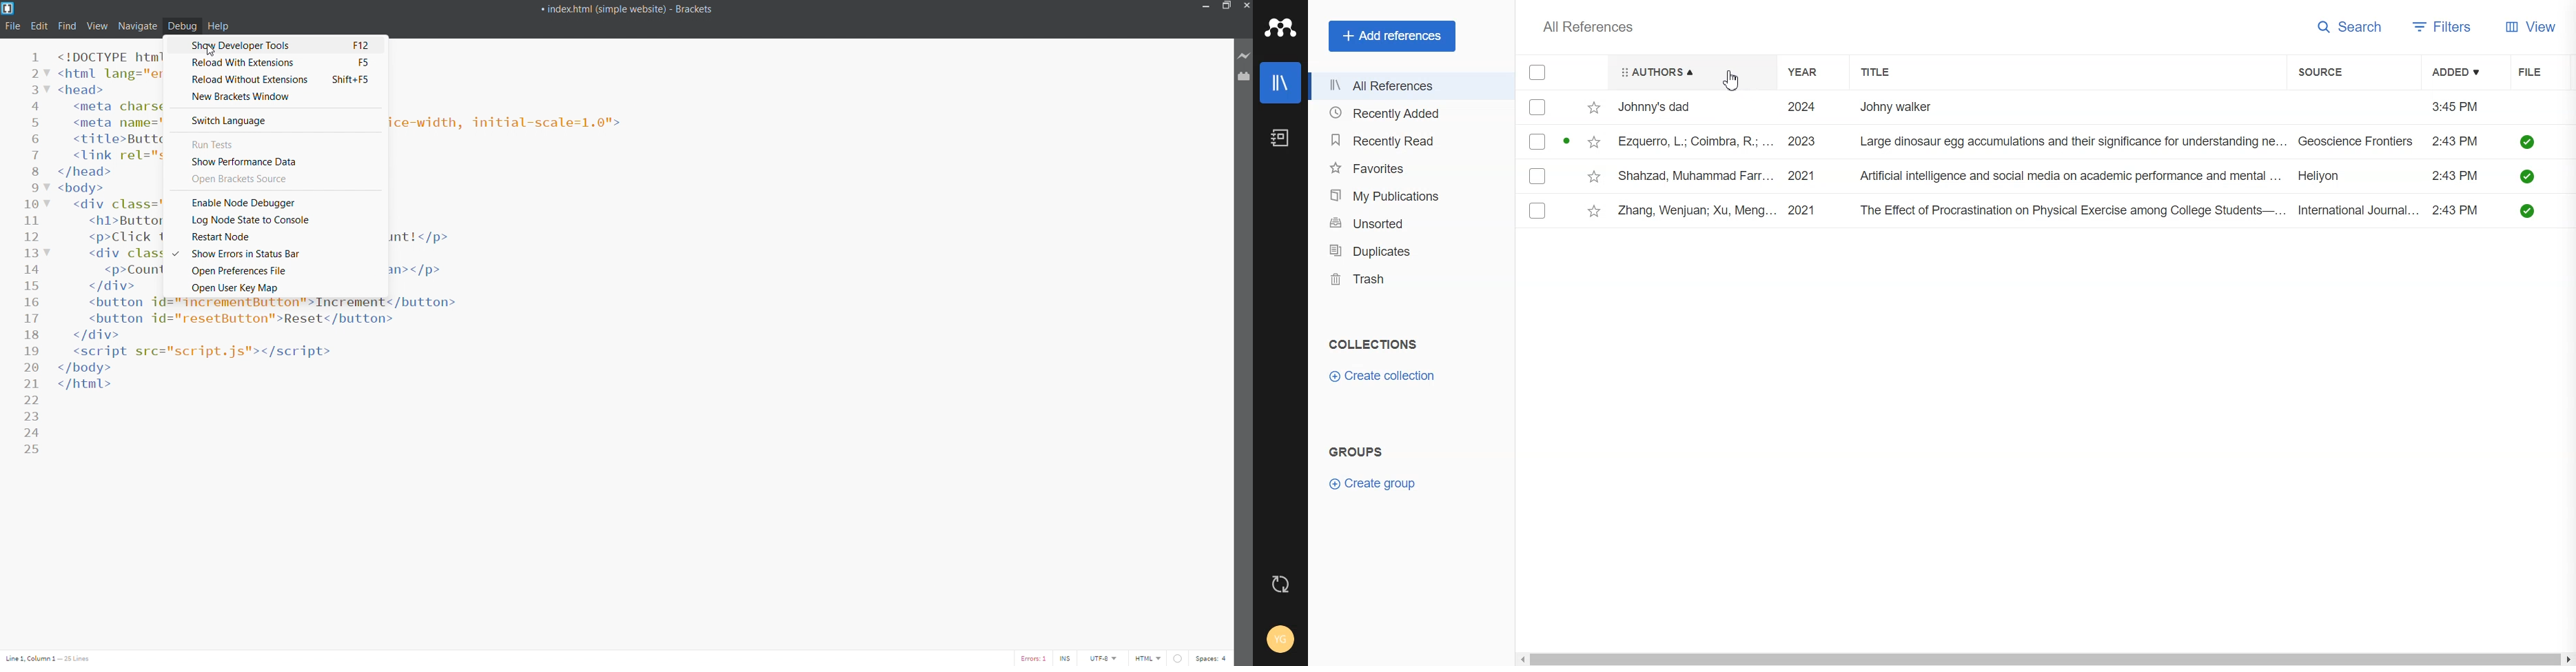 The width and height of the screenshot is (2576, 672). I want to click on Recently Added, so click(1405, 114).